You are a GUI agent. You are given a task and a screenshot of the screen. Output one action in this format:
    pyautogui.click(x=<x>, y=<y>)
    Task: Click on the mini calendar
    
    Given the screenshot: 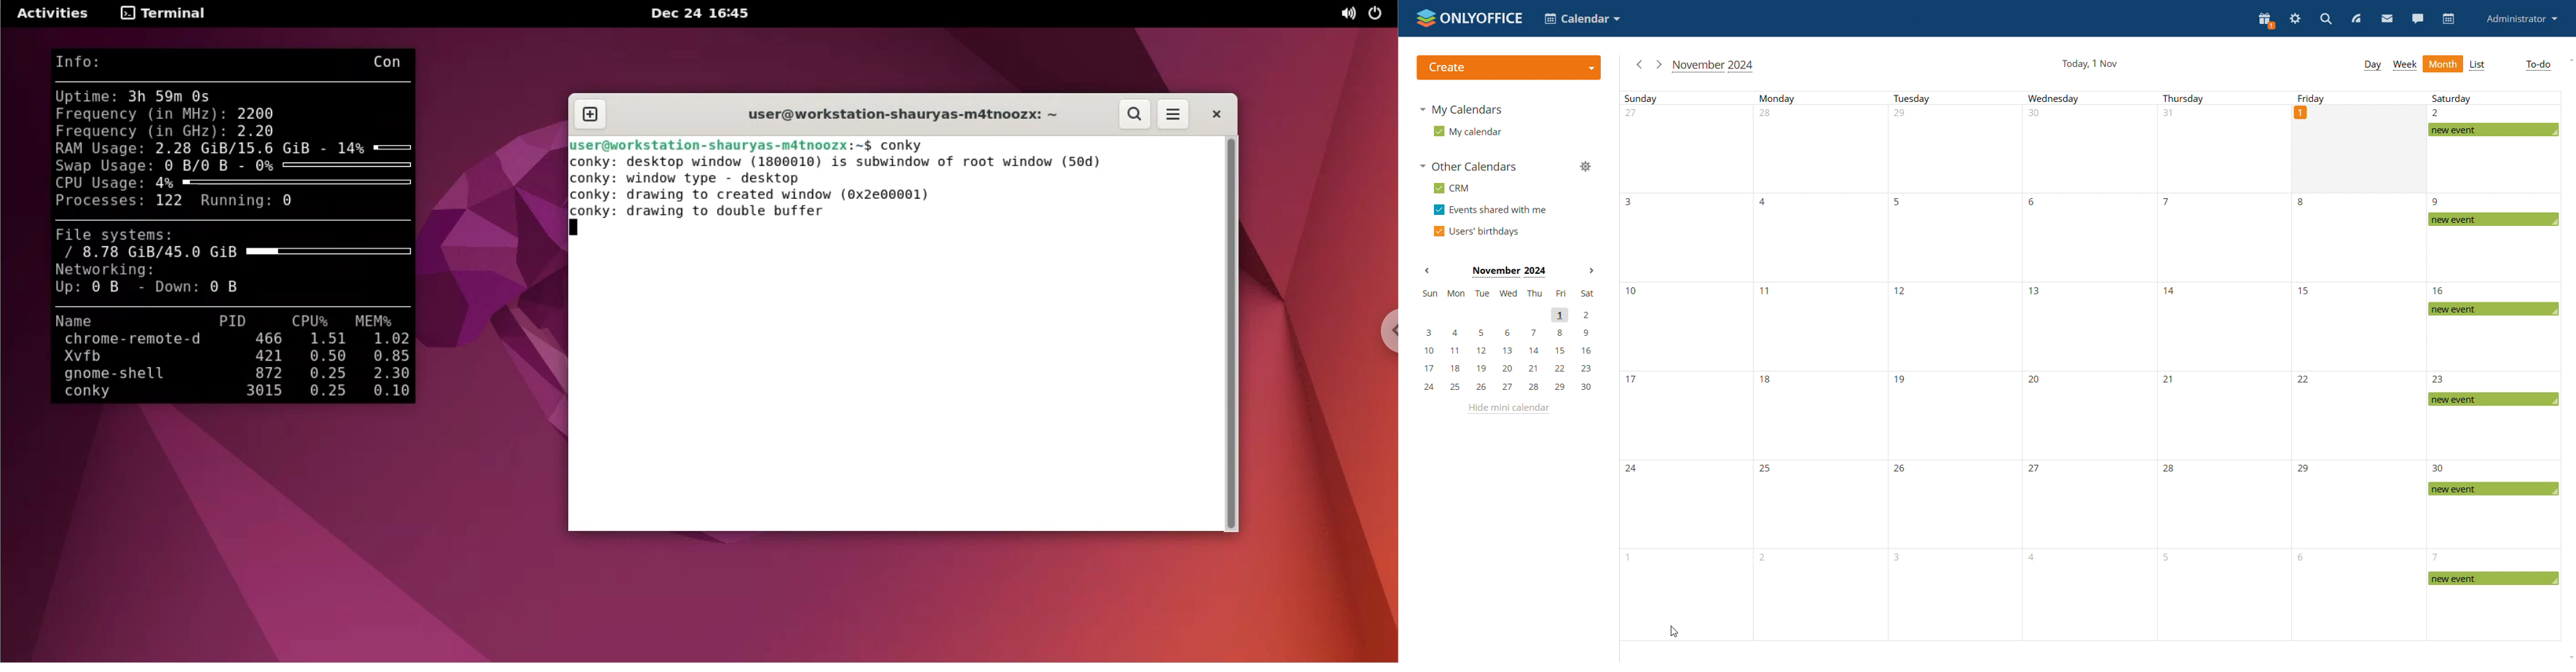 What is the action you would take?
    pyautogui.click(x=1507, y=340)
    